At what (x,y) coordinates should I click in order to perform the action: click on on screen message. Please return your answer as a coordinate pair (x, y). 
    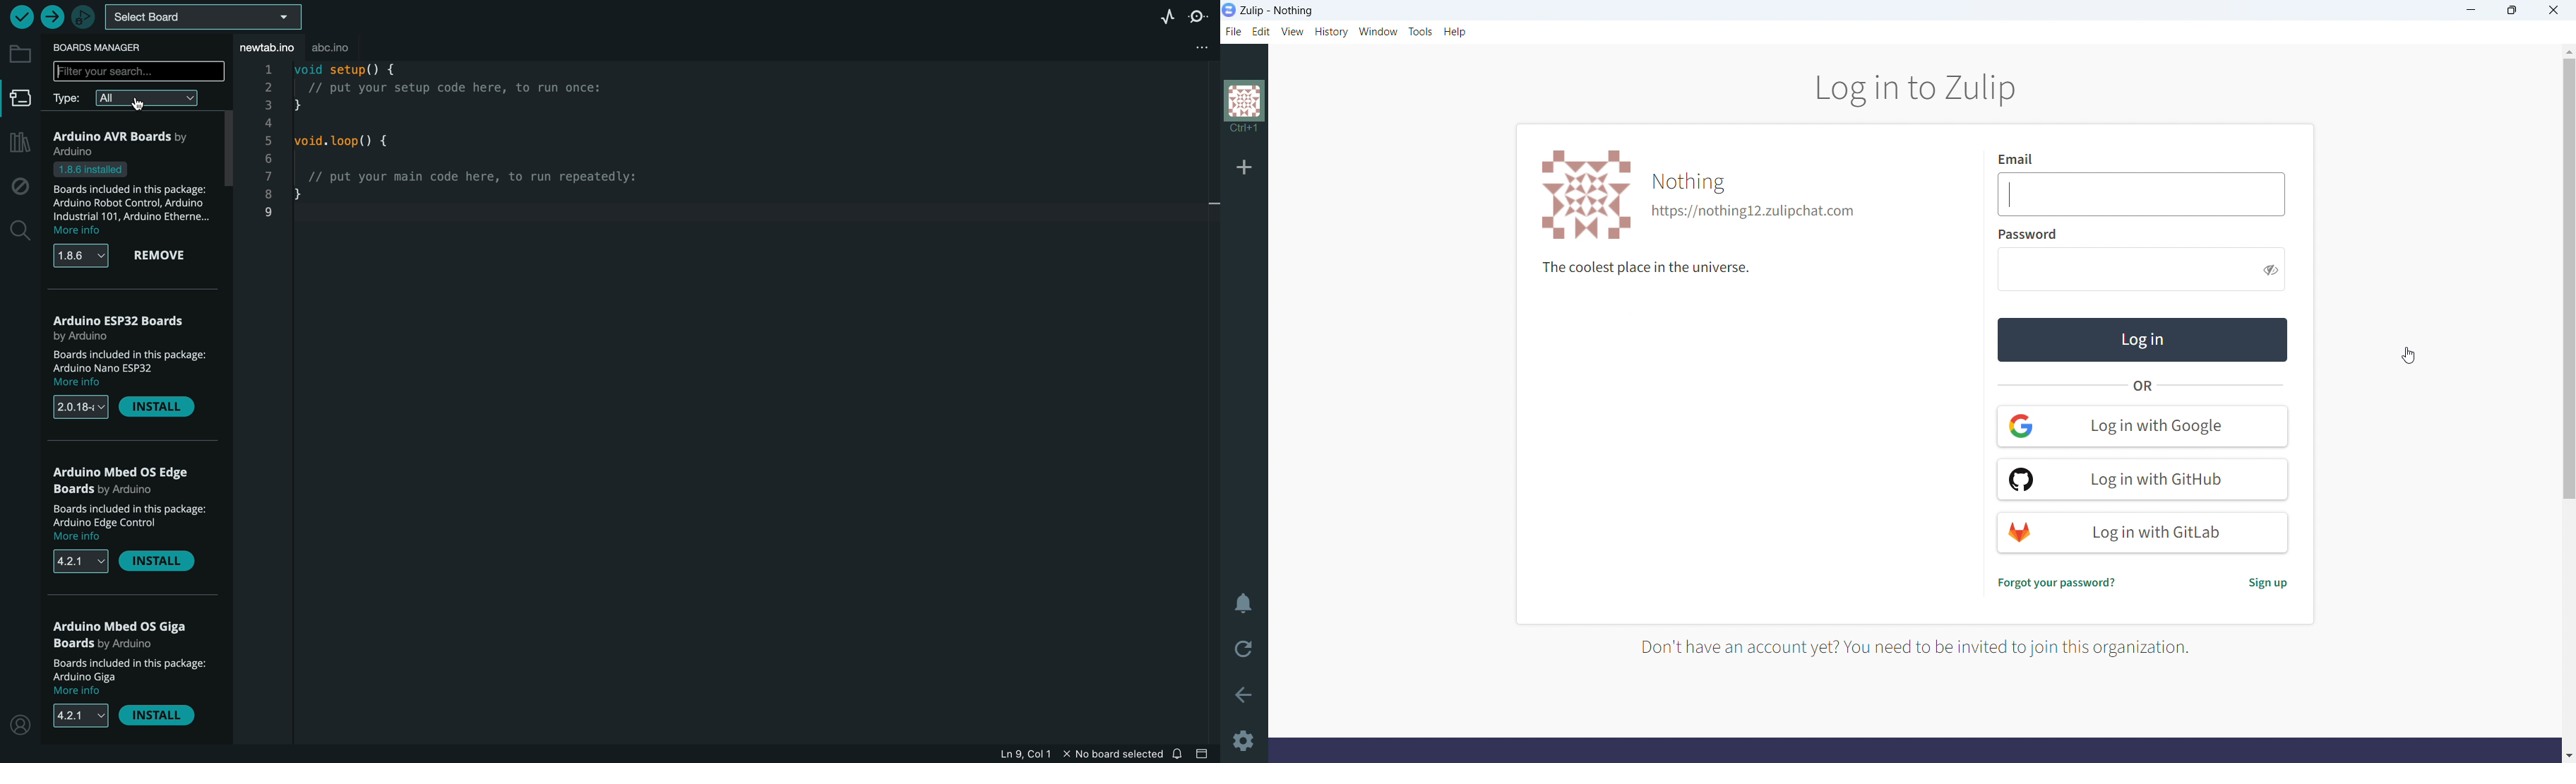
    Looking at the image, I should click on (1927, 646).